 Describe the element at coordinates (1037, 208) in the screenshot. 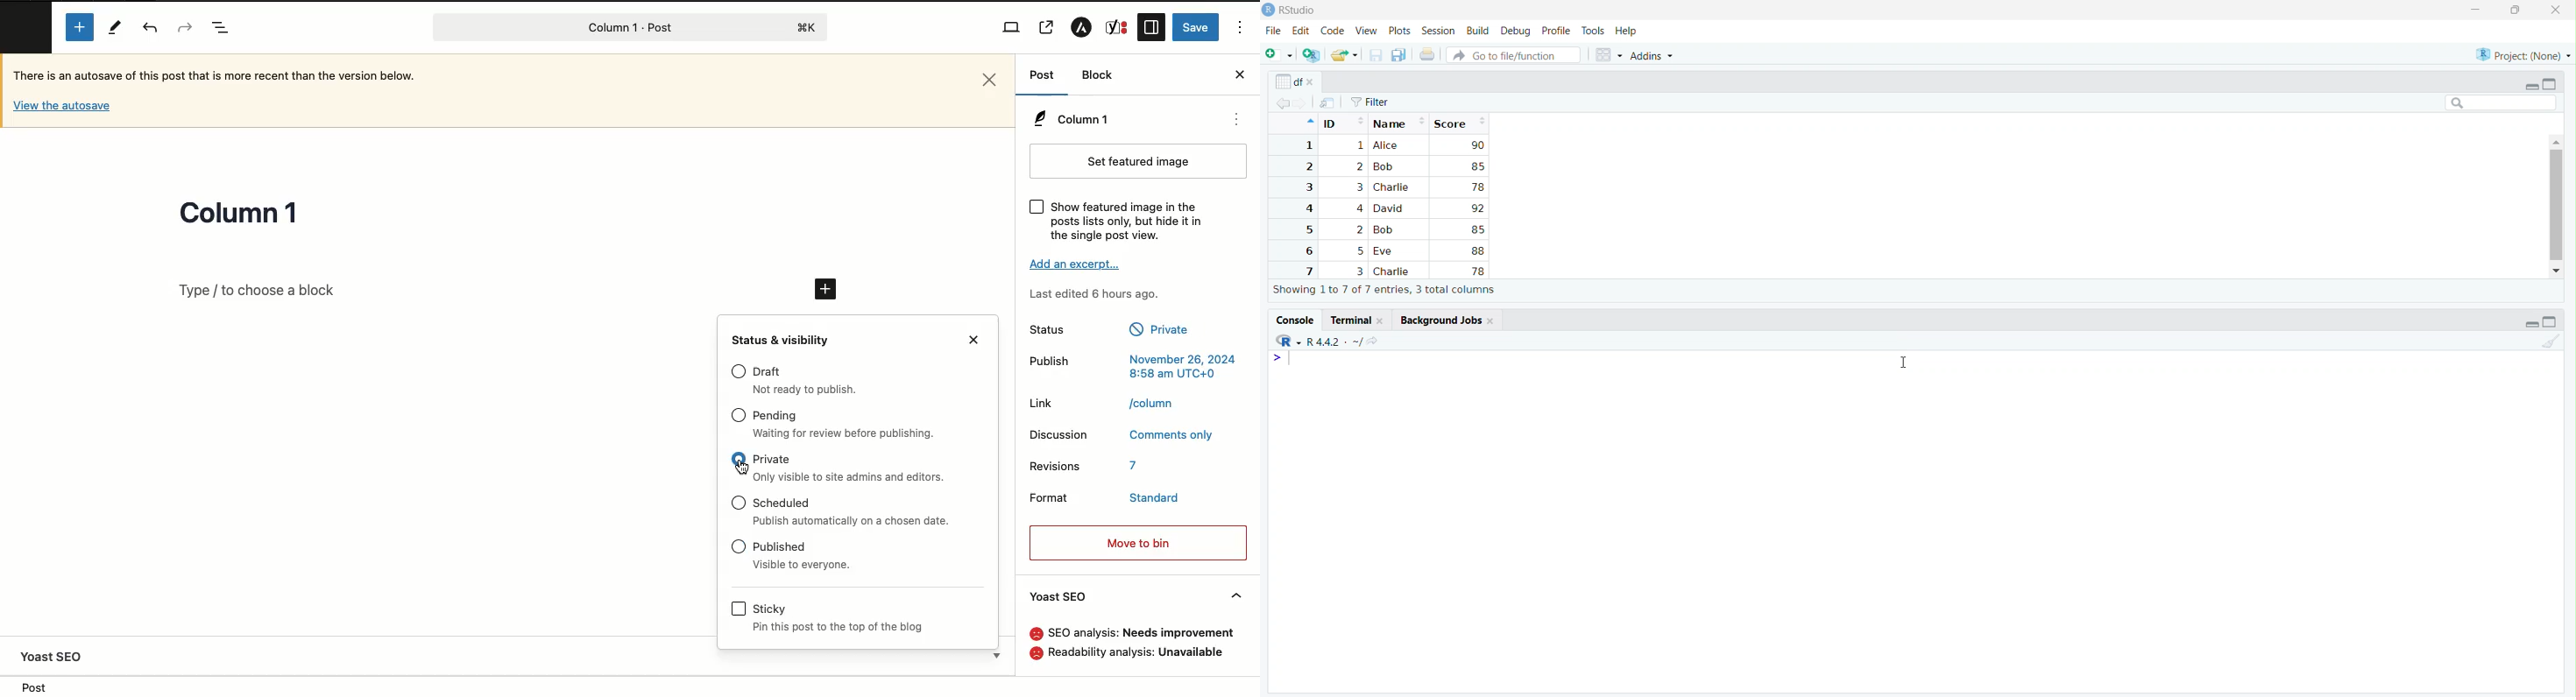

I see `Checkbox` at that location.